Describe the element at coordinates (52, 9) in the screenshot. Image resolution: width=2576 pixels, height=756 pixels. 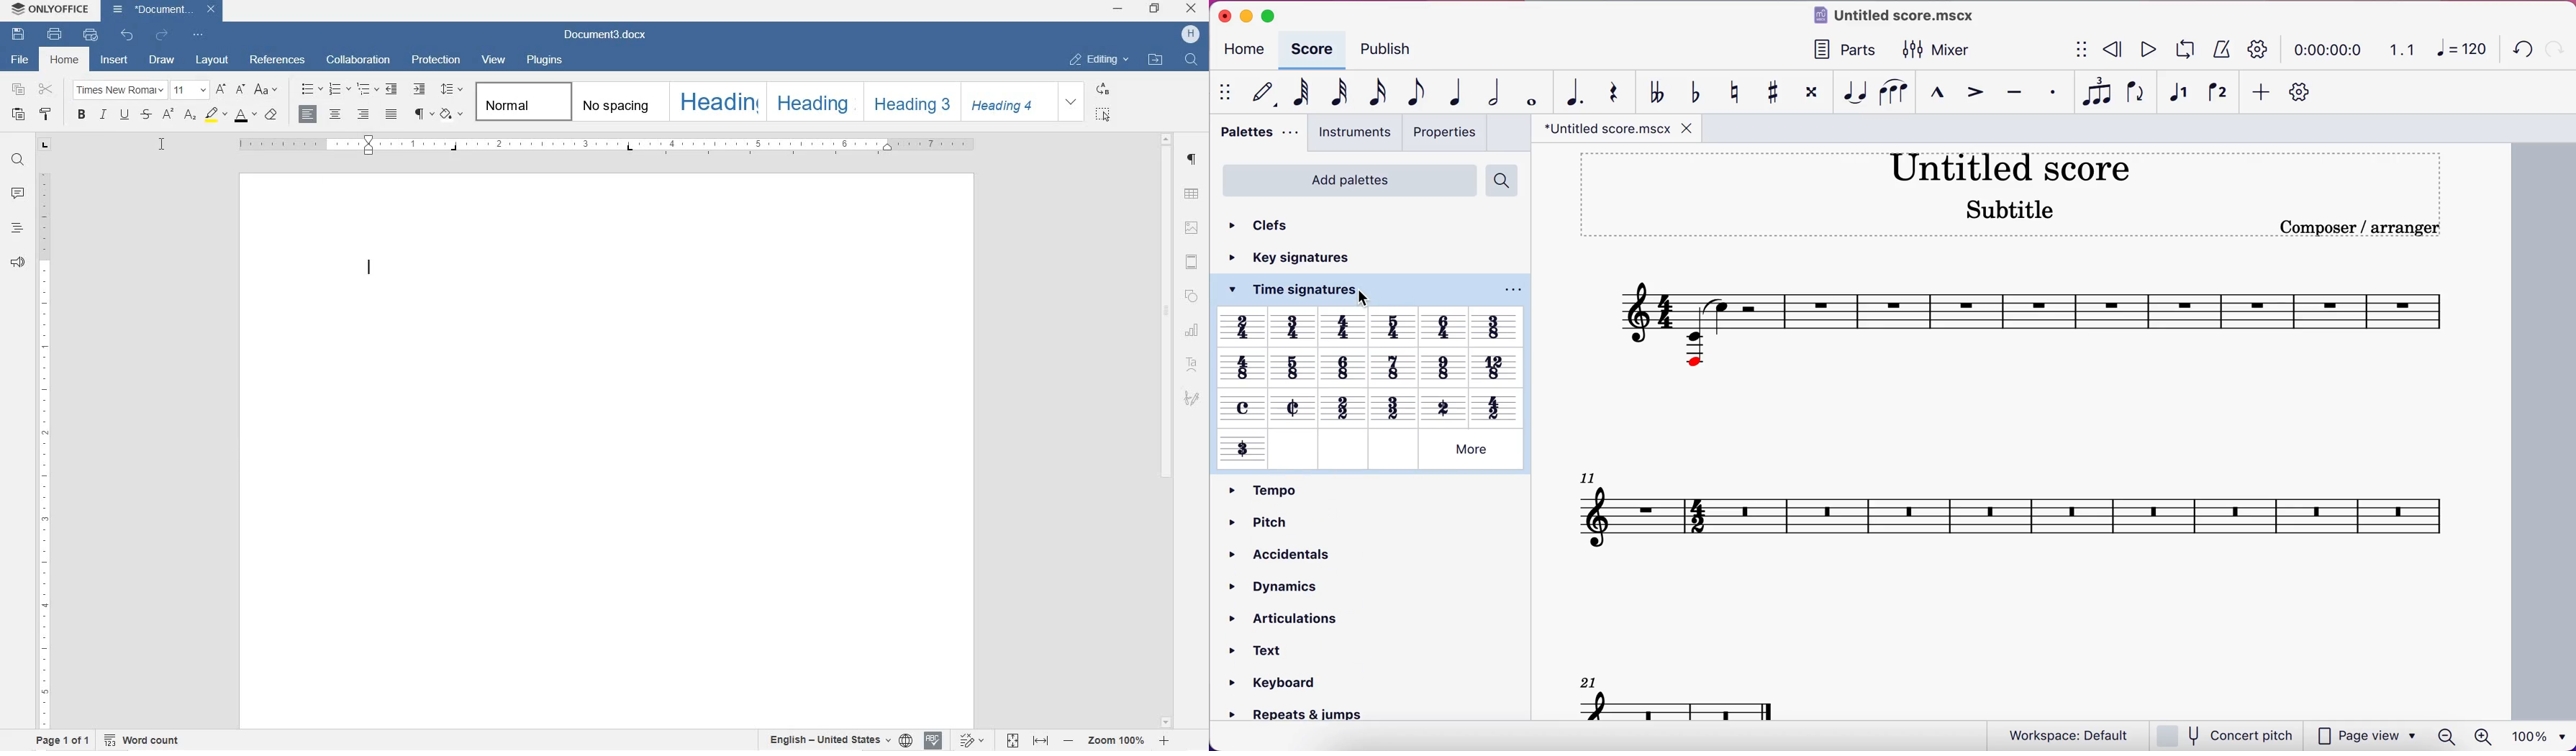
I see `ONLYOFFICE` at that location.